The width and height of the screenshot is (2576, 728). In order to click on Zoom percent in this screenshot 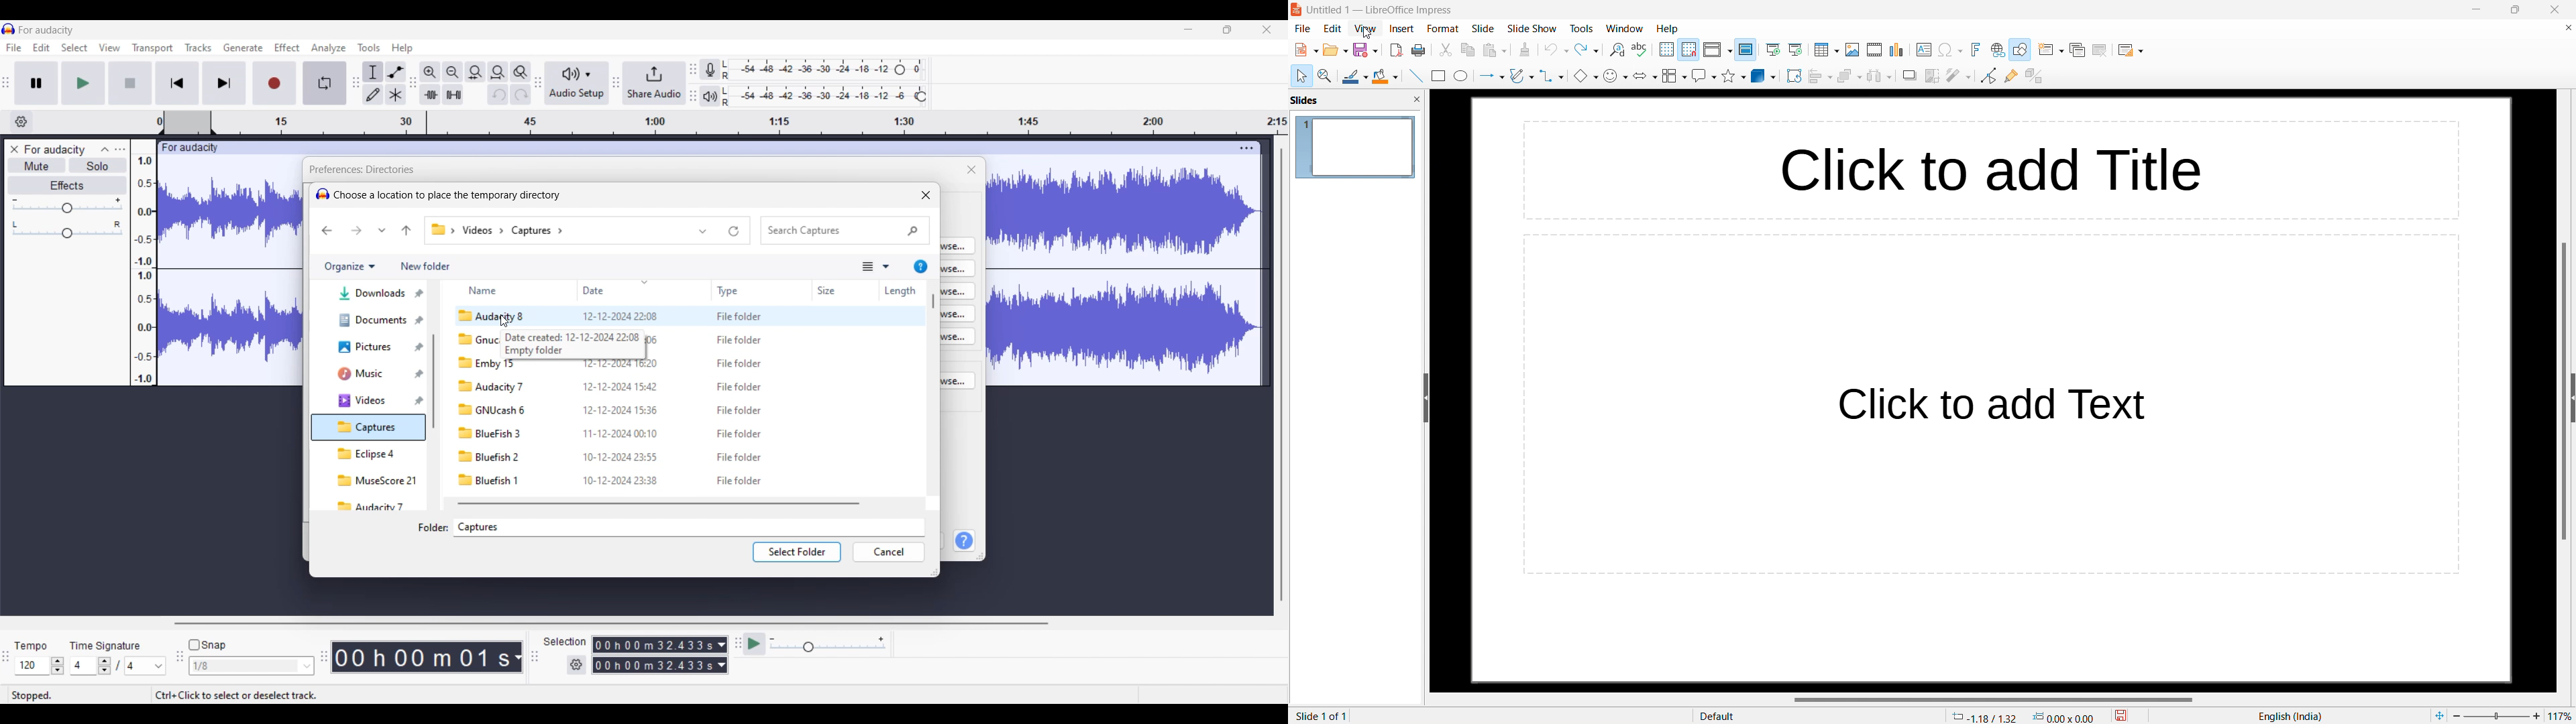, I will do `click(2497, 716)`.